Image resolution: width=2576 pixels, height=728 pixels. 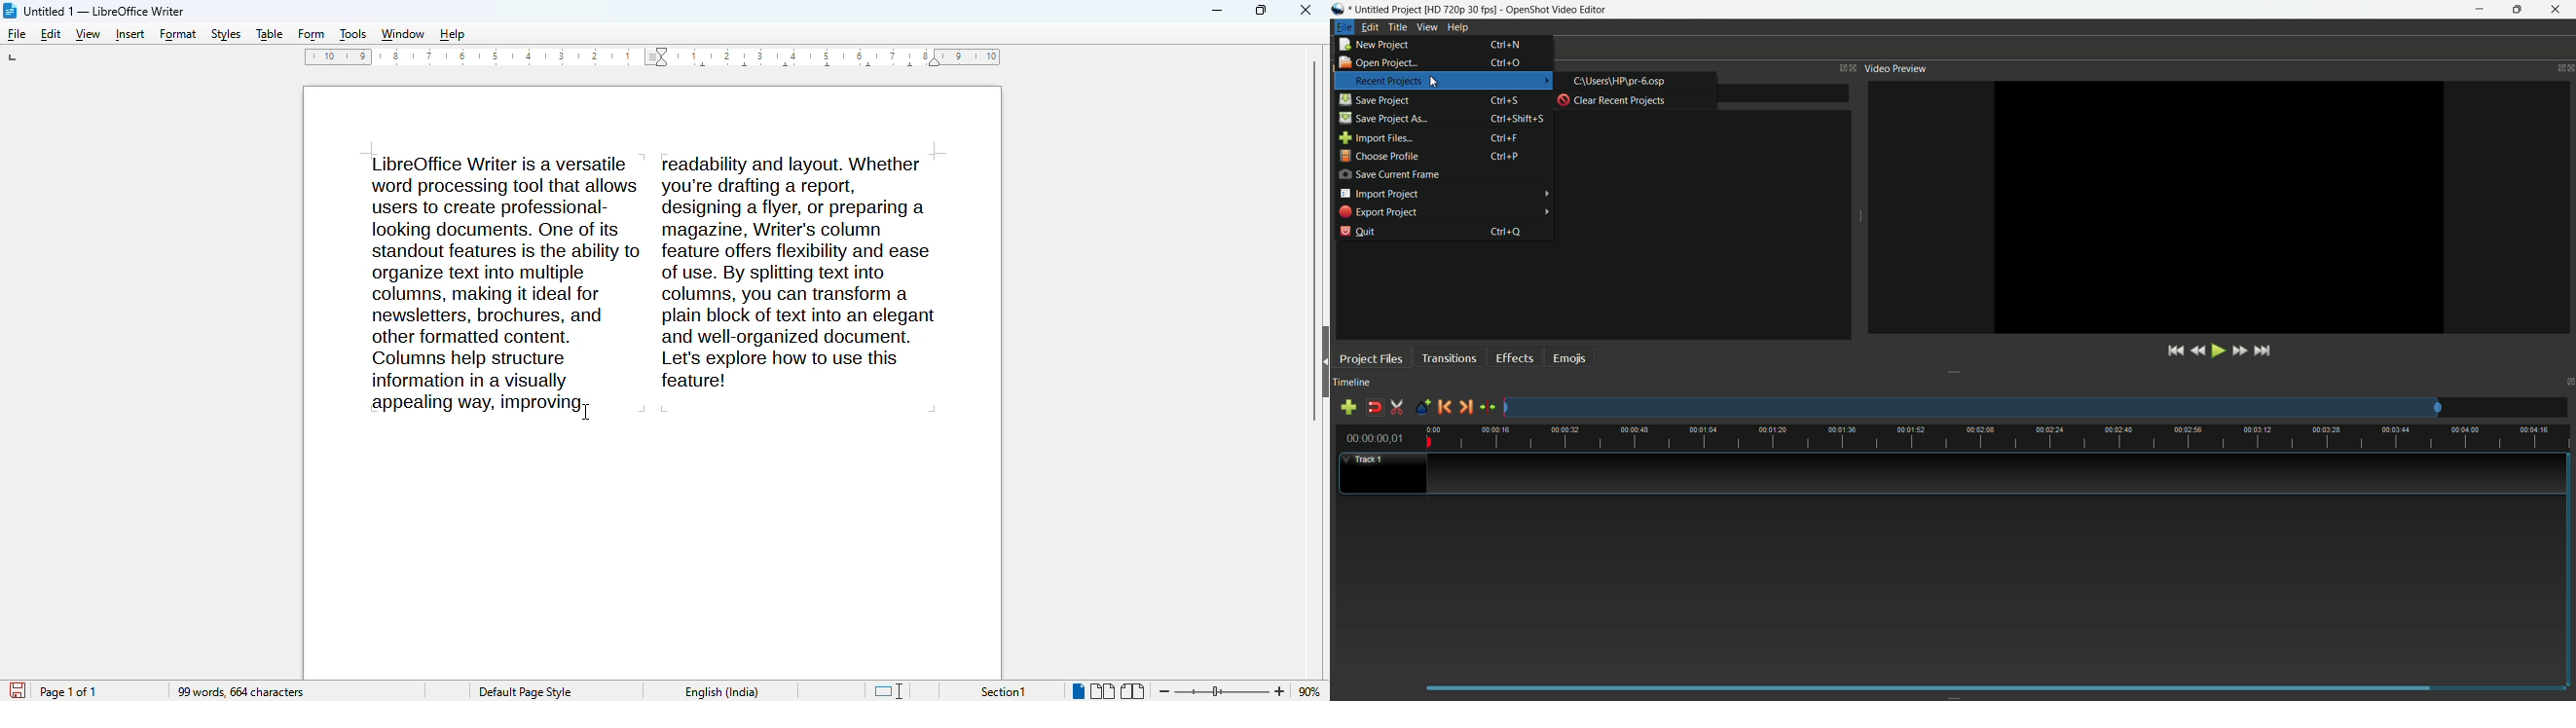 I want to click on rewind, so click(x=2196, y=352).